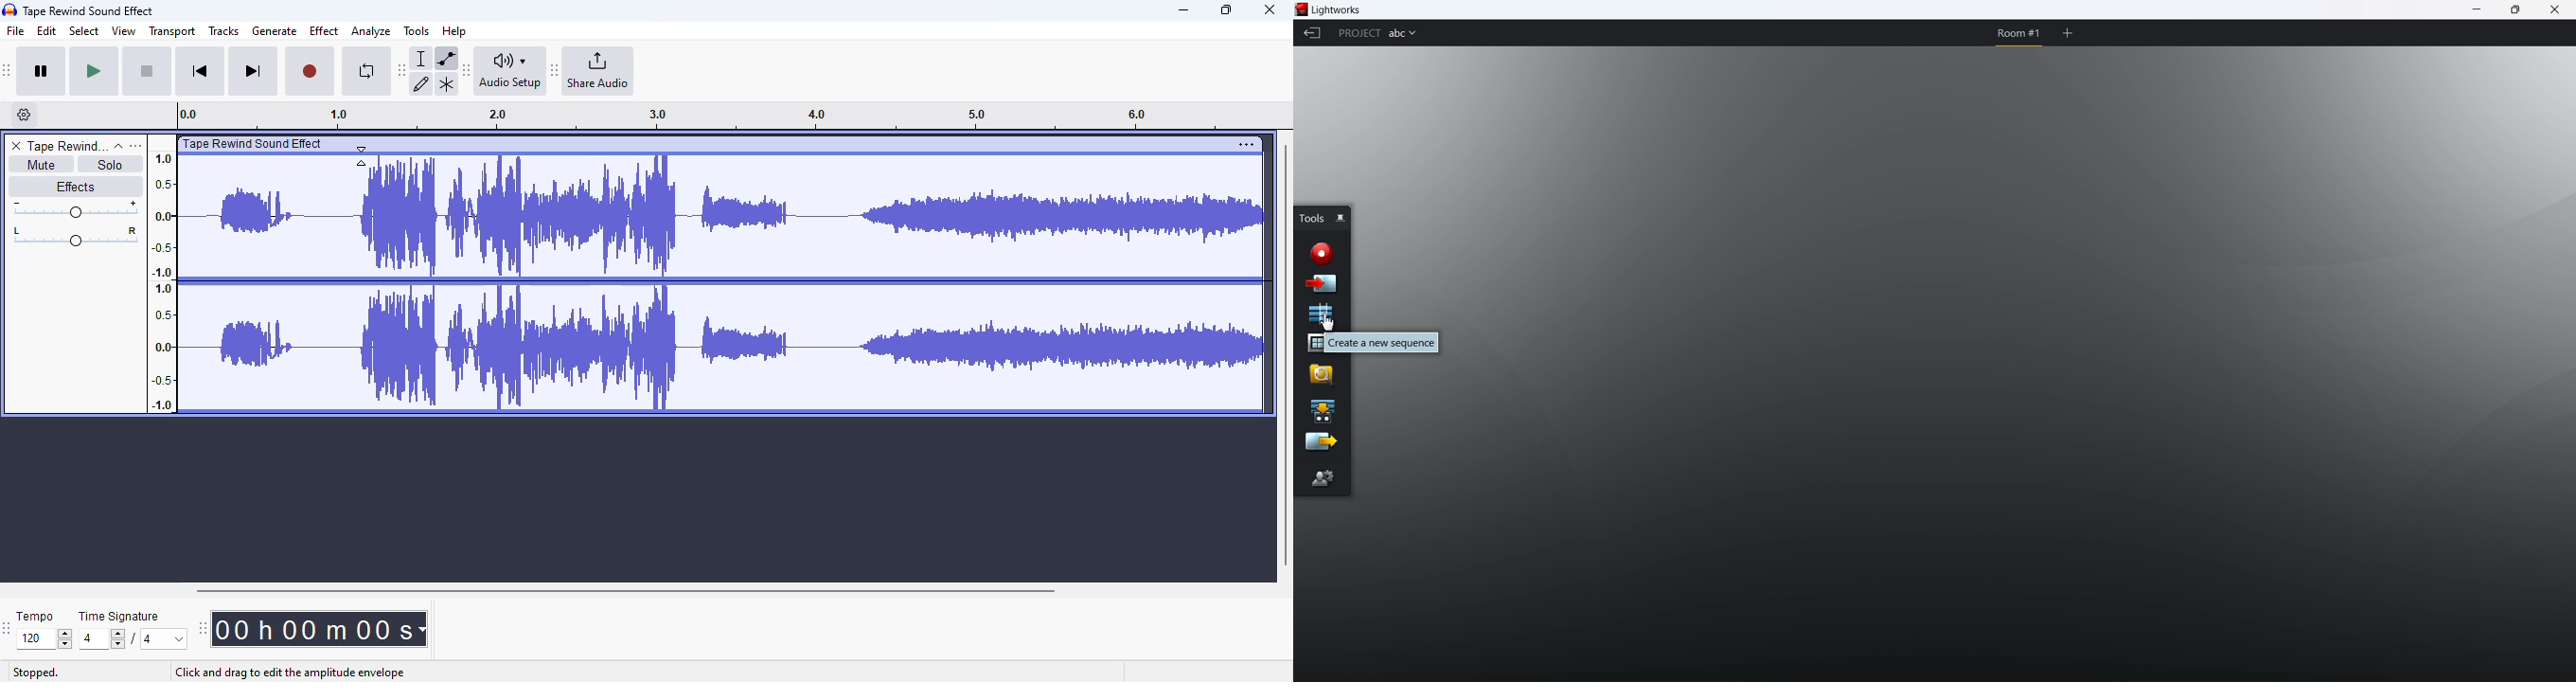  I want to click on Max. time signature options, so click(165, 638).